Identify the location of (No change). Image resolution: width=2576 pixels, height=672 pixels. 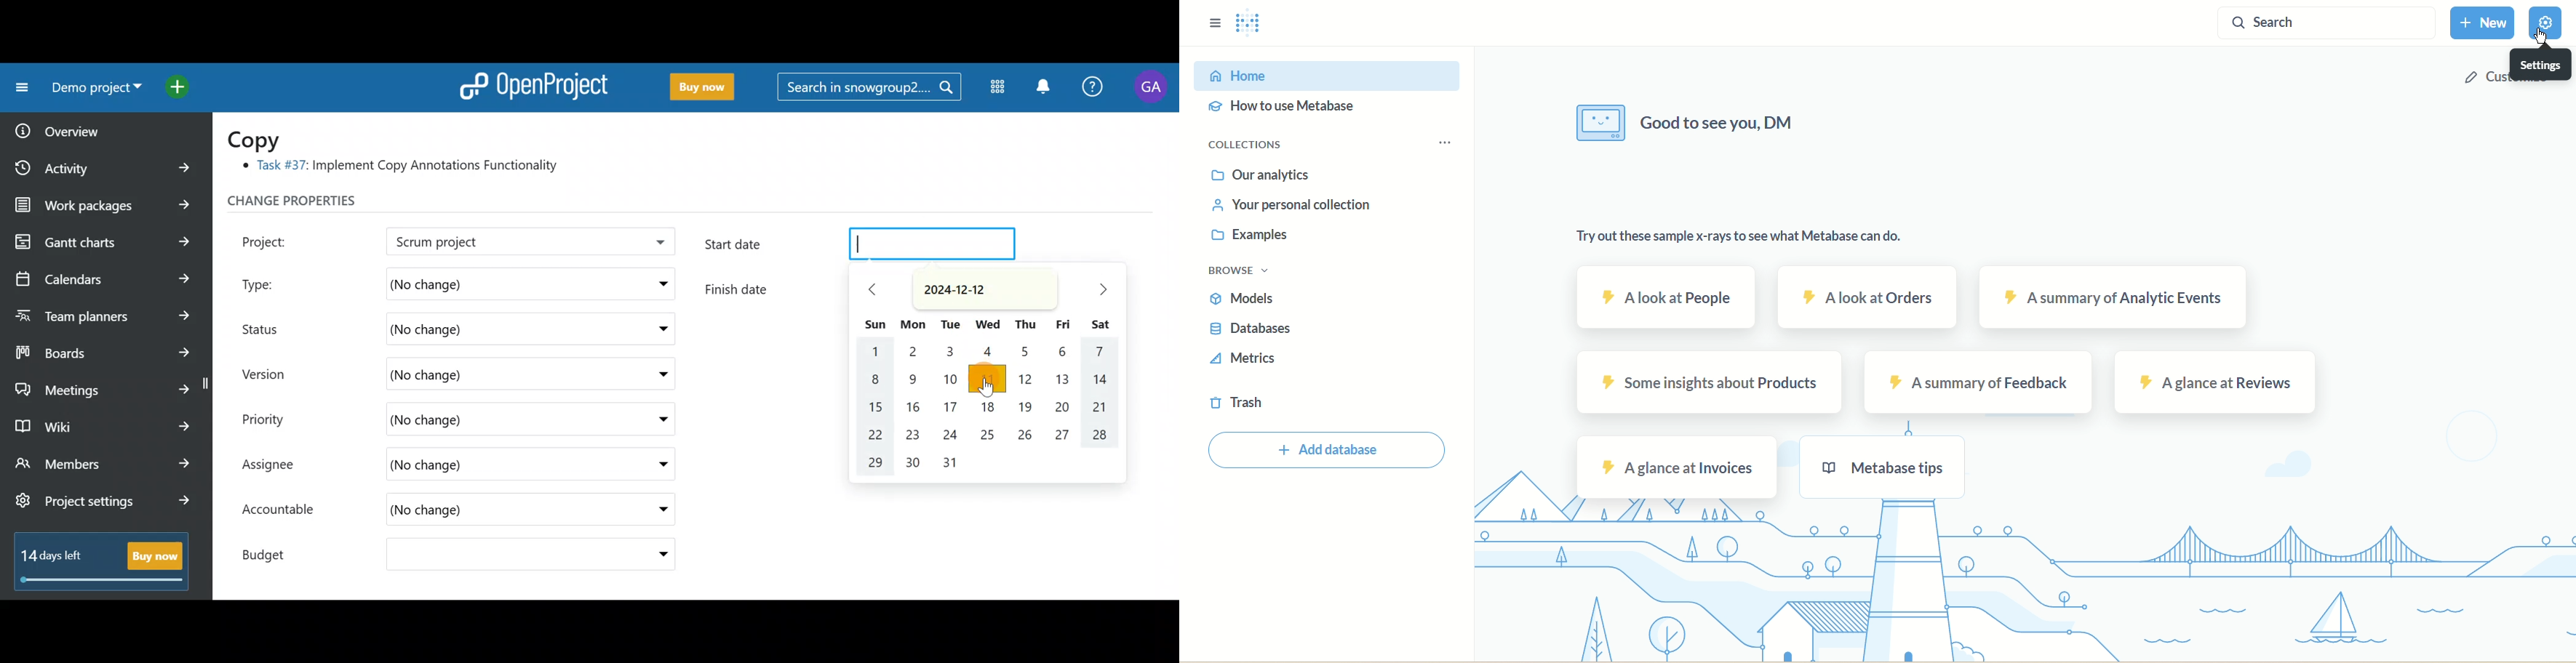
(489, 556).